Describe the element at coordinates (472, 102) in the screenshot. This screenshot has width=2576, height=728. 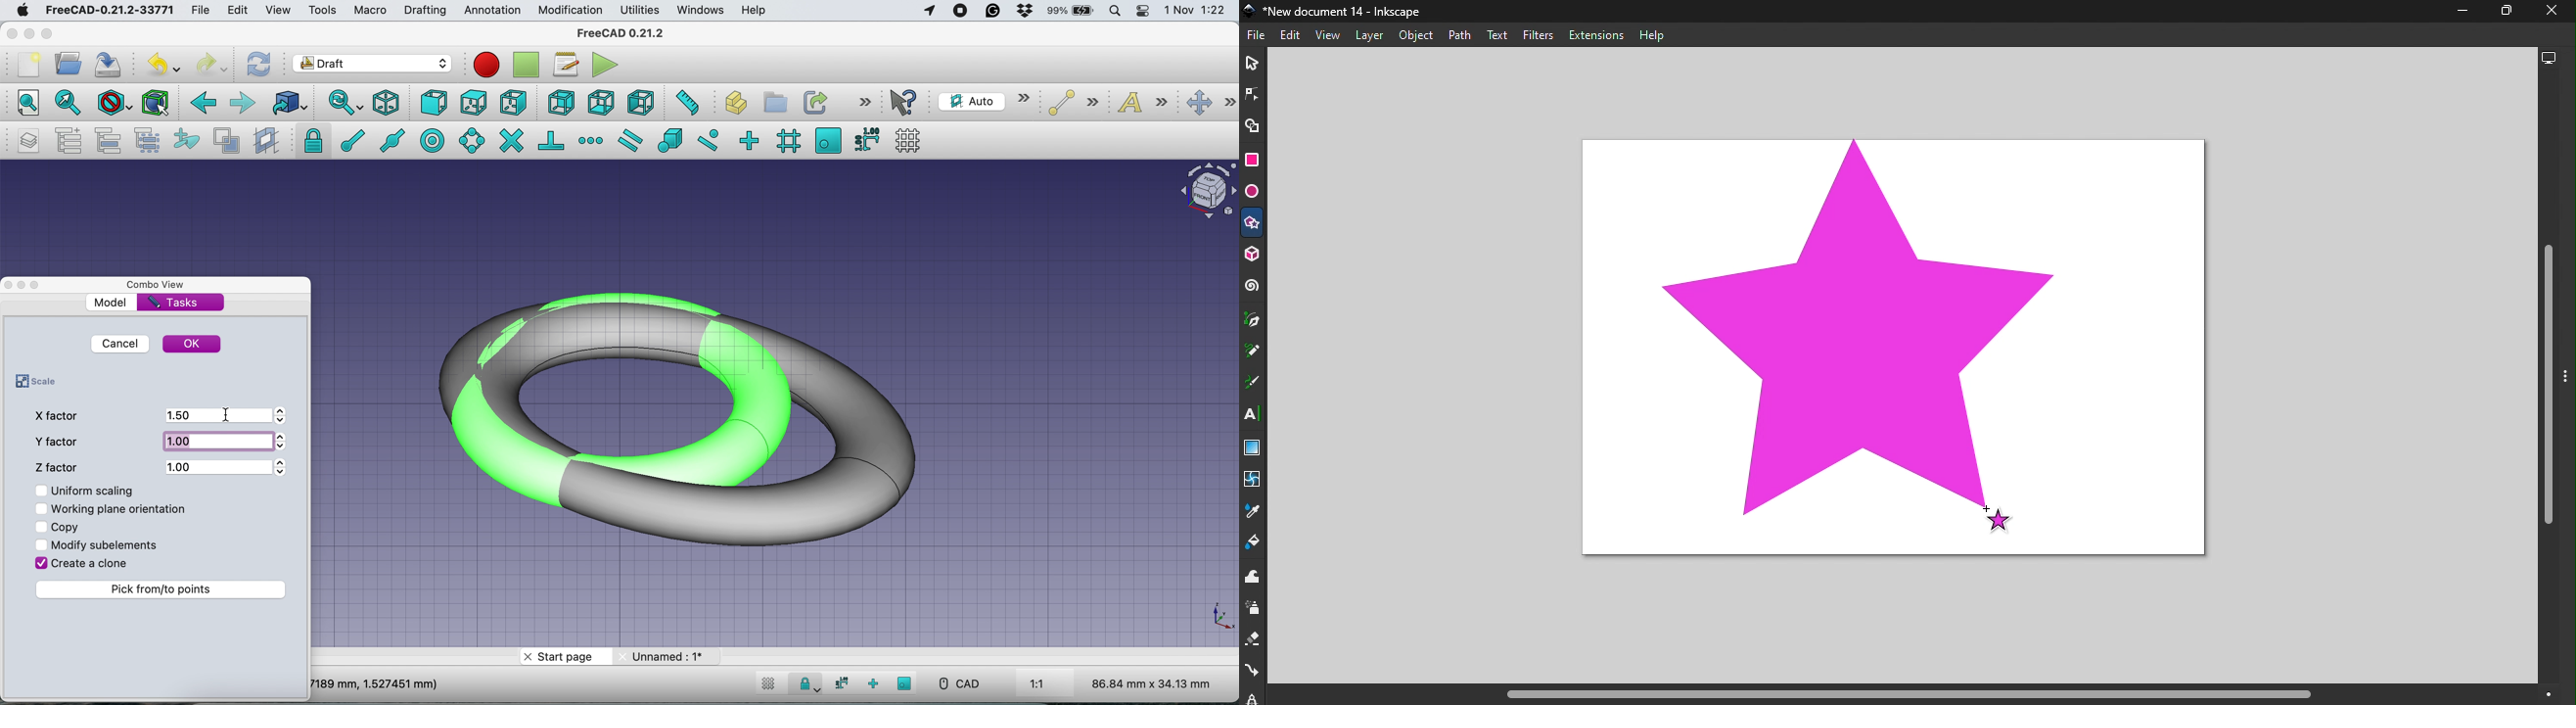
I see `top` at that location.